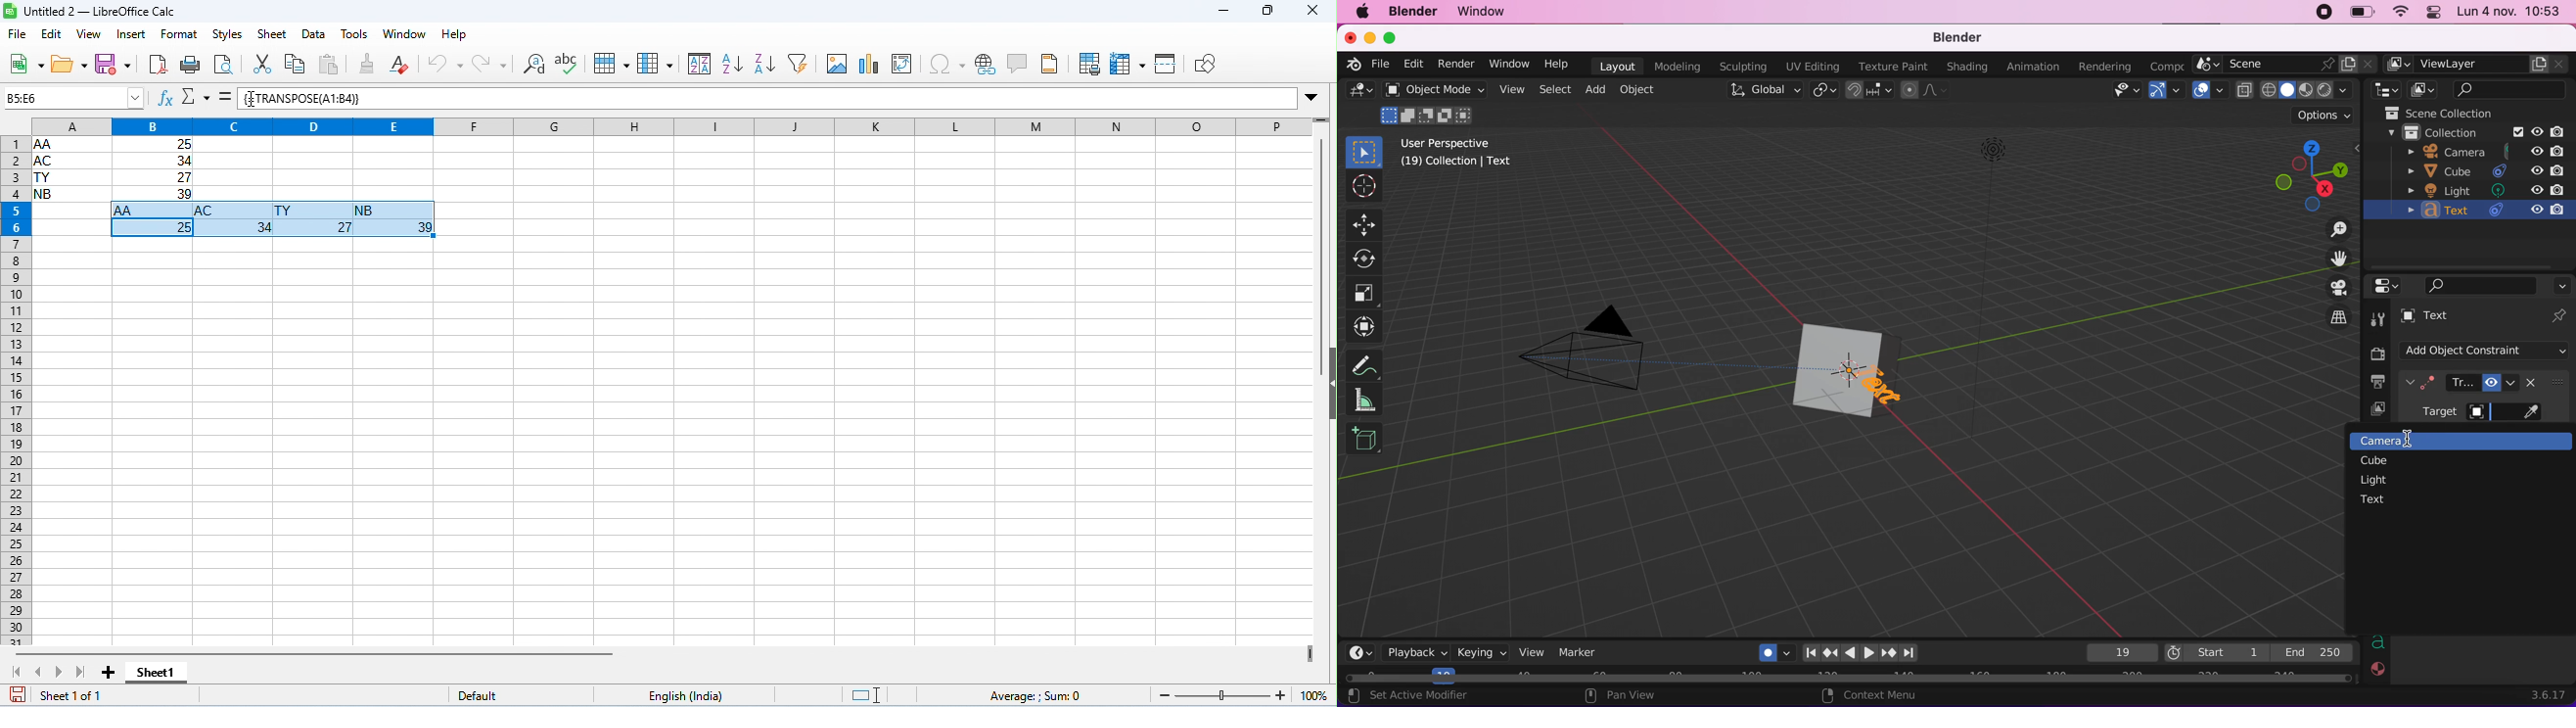 Image resolution: width=2576 pixels, height=728 pixels. Describe the element at coordinates (2378, 642) in the screenshot. I see `text` at that location.